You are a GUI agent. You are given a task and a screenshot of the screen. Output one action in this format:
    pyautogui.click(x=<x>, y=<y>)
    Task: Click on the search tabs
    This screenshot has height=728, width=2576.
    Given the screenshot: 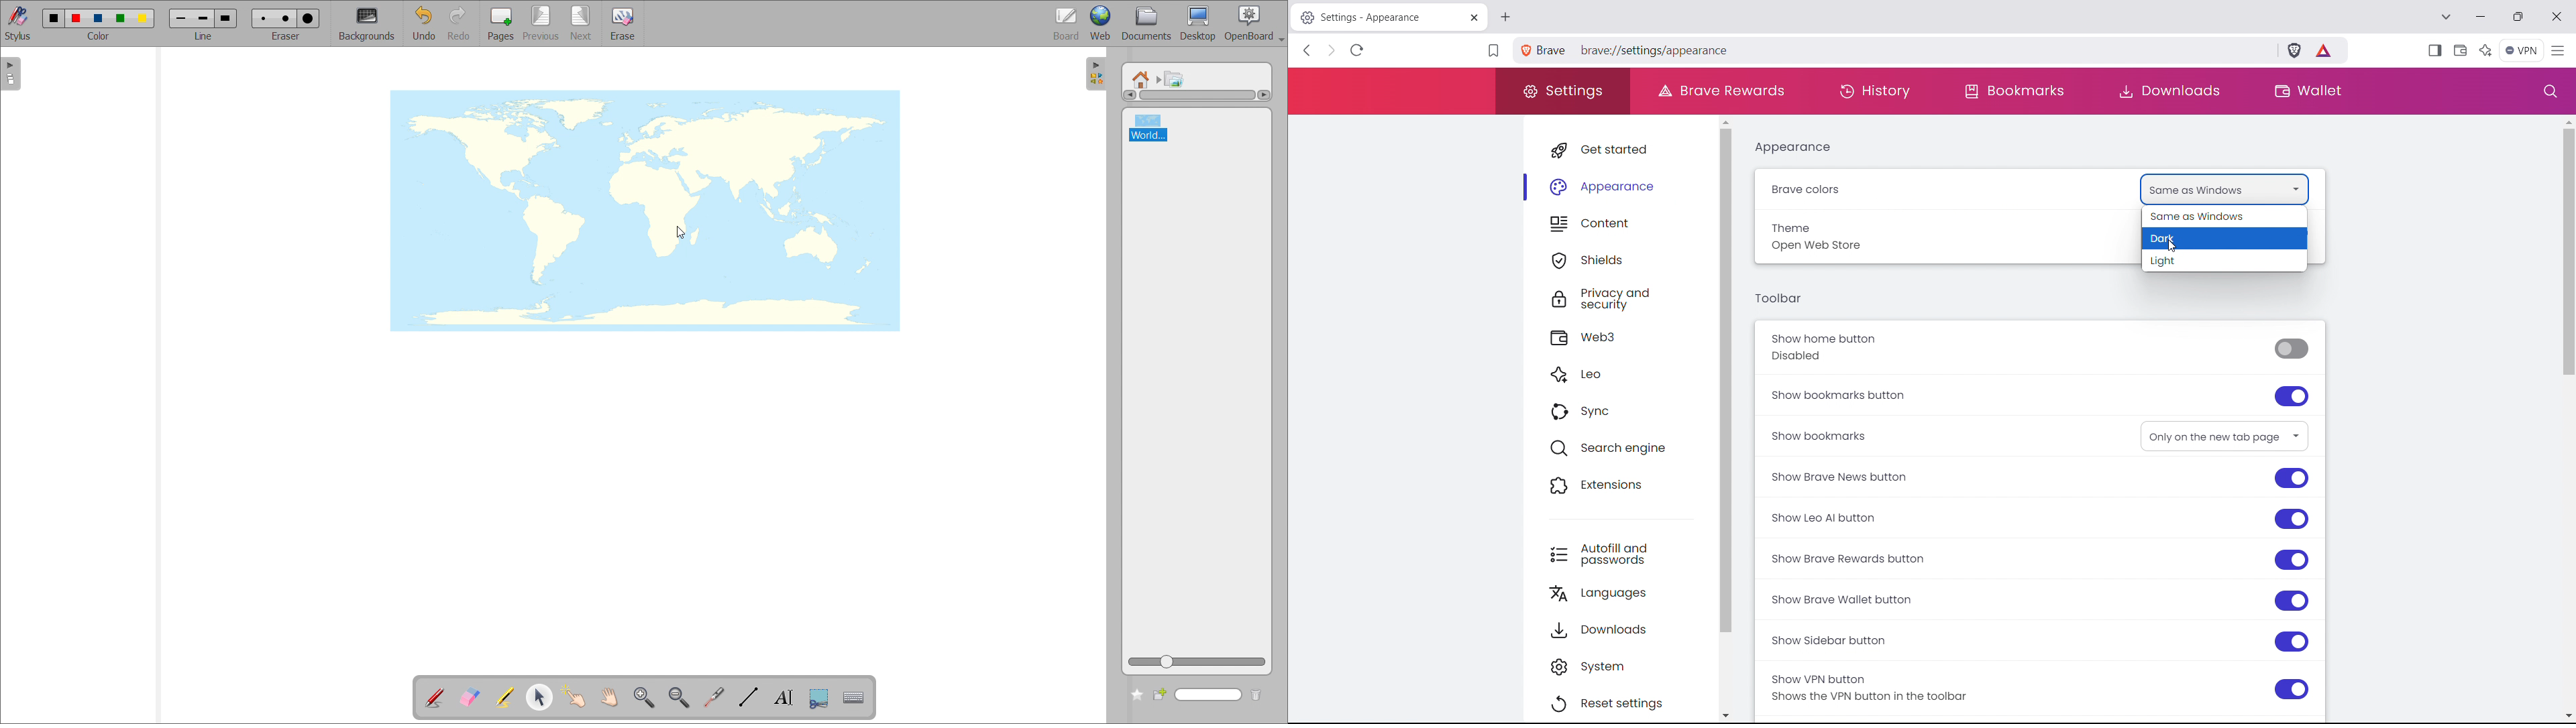 What is the action you would take?
    pyautogui.click(x=2447, y=17)
    